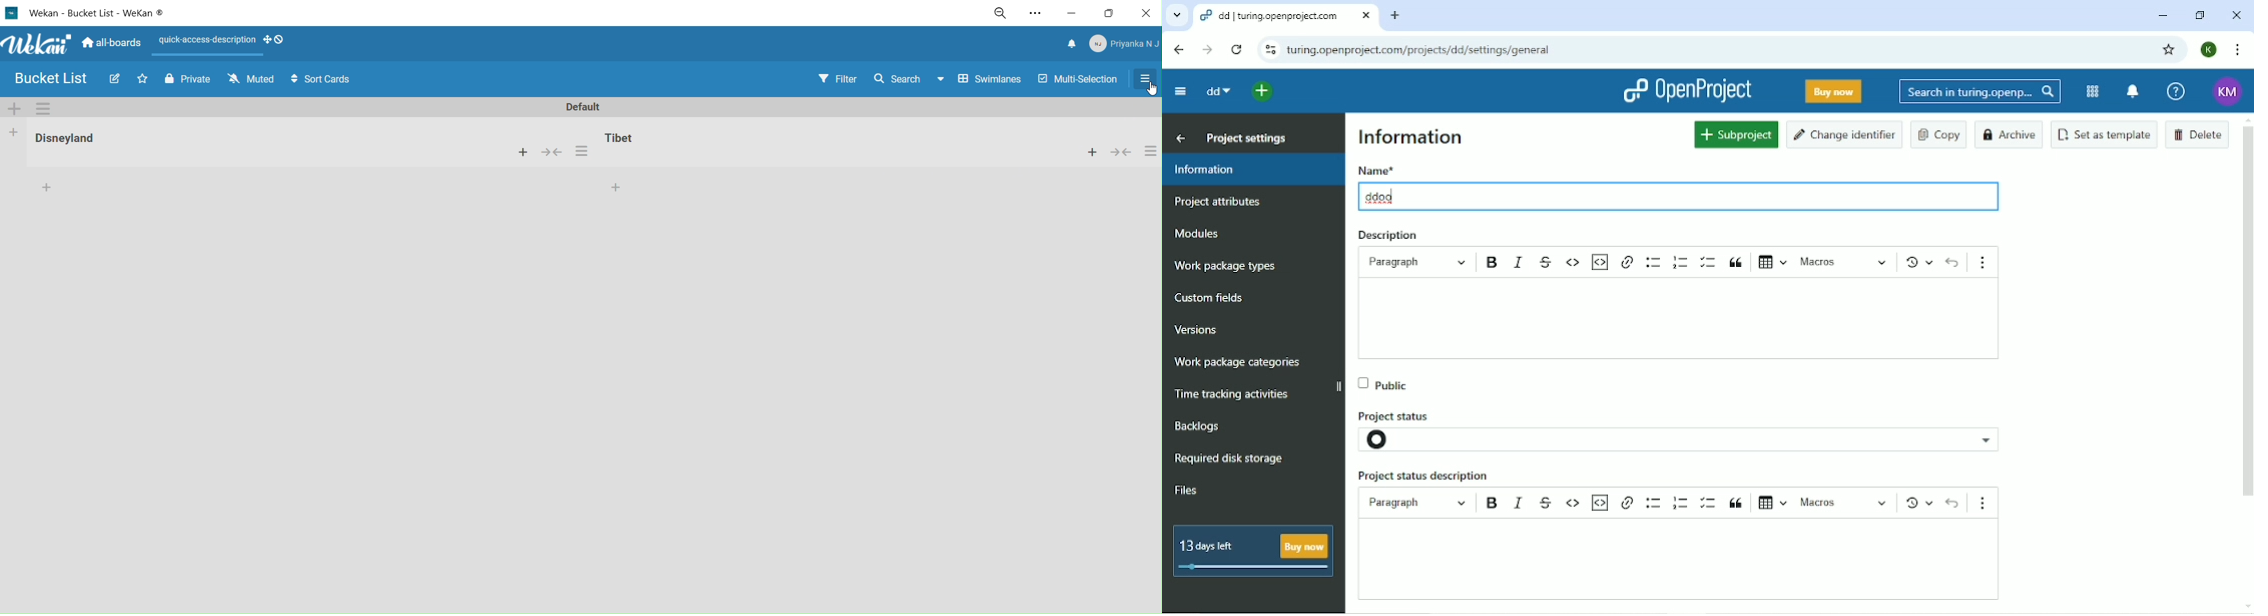 The width and height of the screenshot is (2268, 616). What do you see at coordinates (1845, 135) in the screenshot?
I see `Change identifier` at bounding box center [1845, 135].